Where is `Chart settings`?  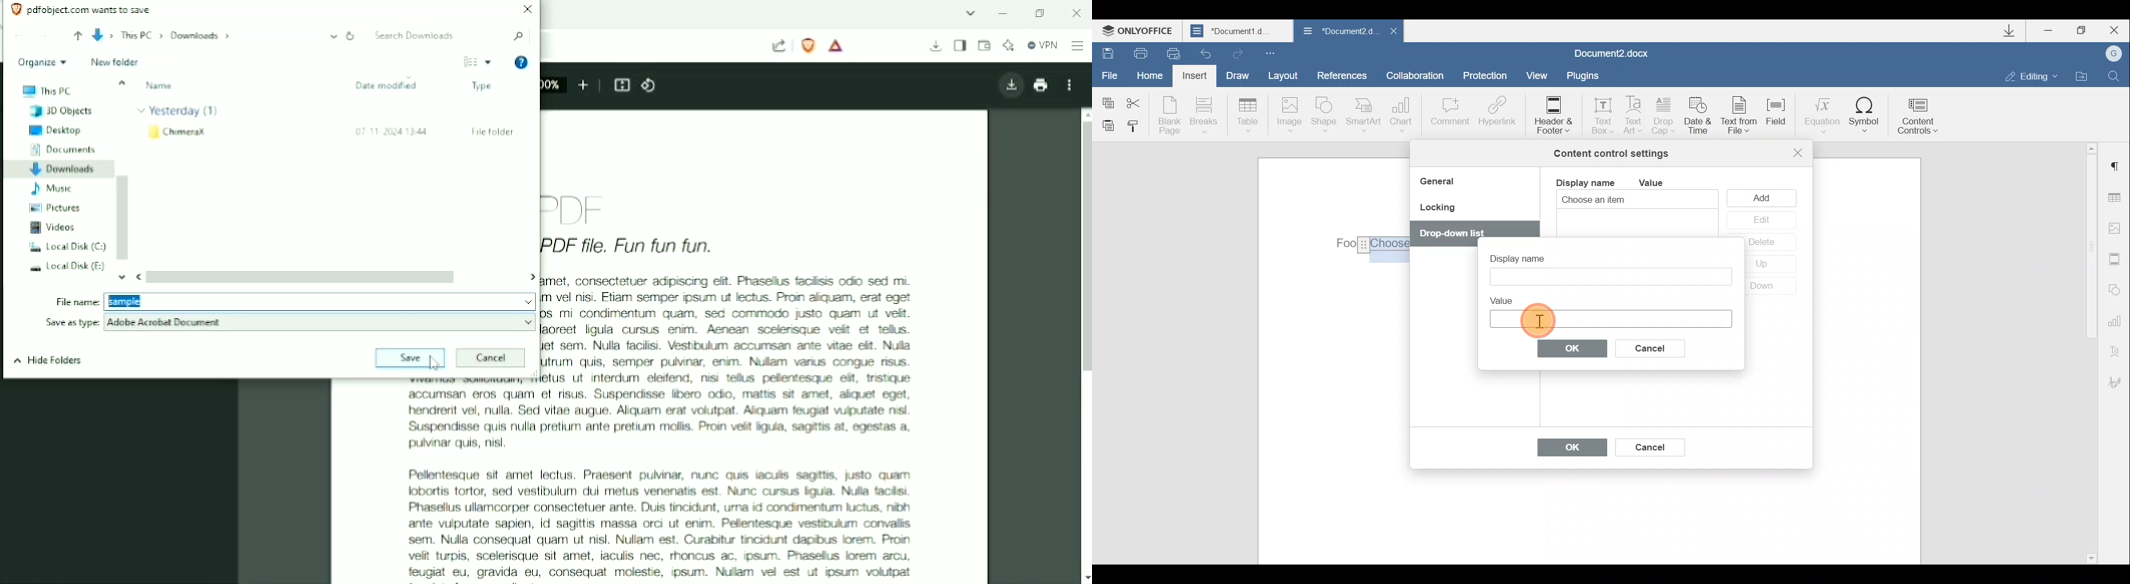 Chart settings is located at coordinates (2117, 320).